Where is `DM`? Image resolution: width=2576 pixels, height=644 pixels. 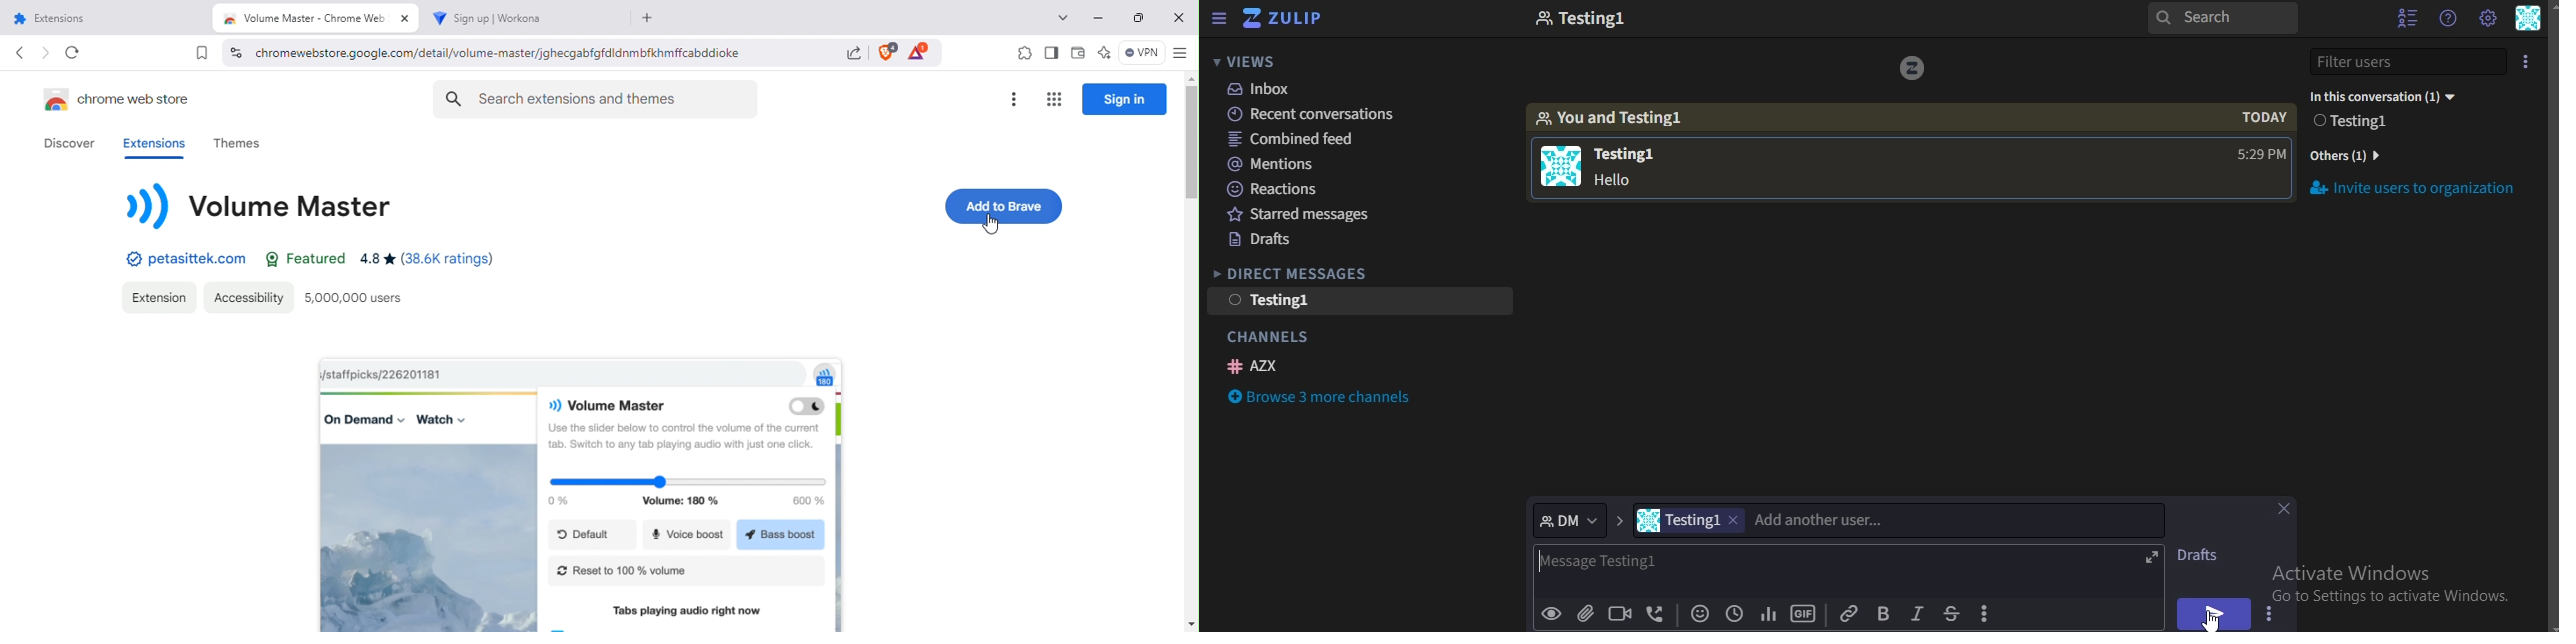 DM is located at coordinates (1570, 519).